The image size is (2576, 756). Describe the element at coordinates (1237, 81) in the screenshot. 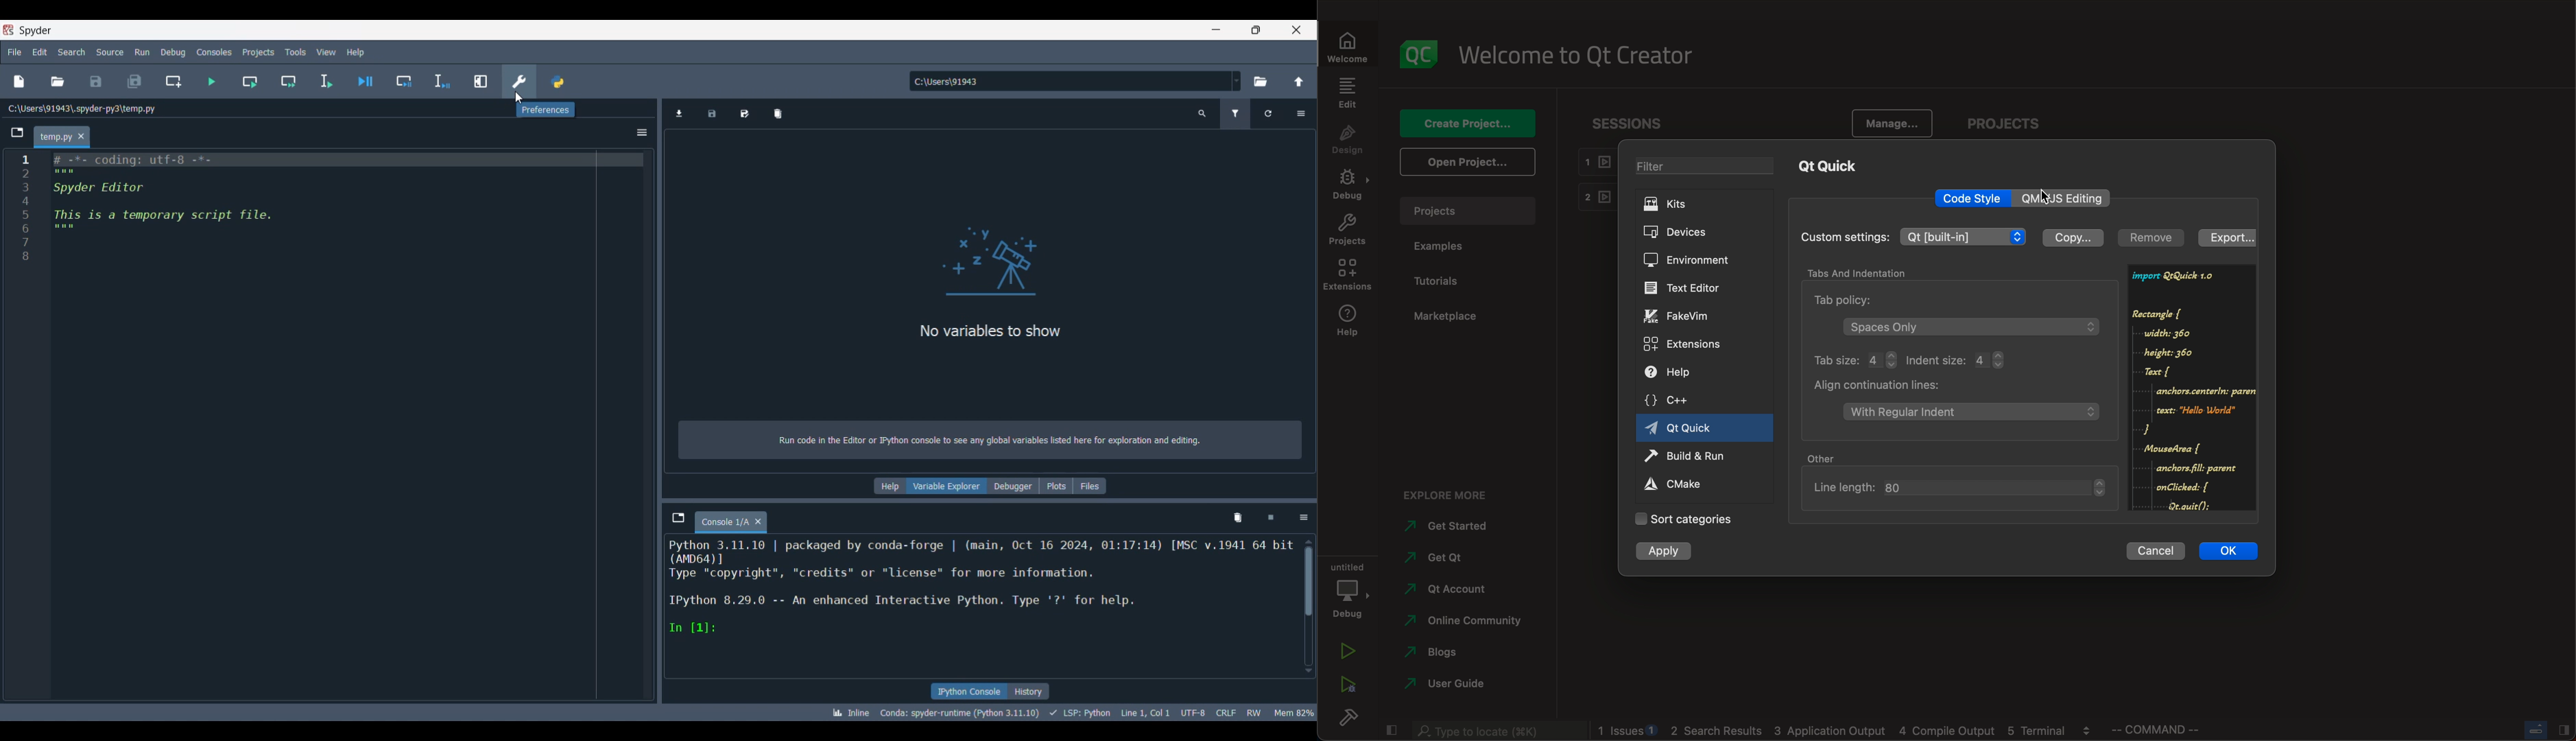

I see `Location options` at that location.